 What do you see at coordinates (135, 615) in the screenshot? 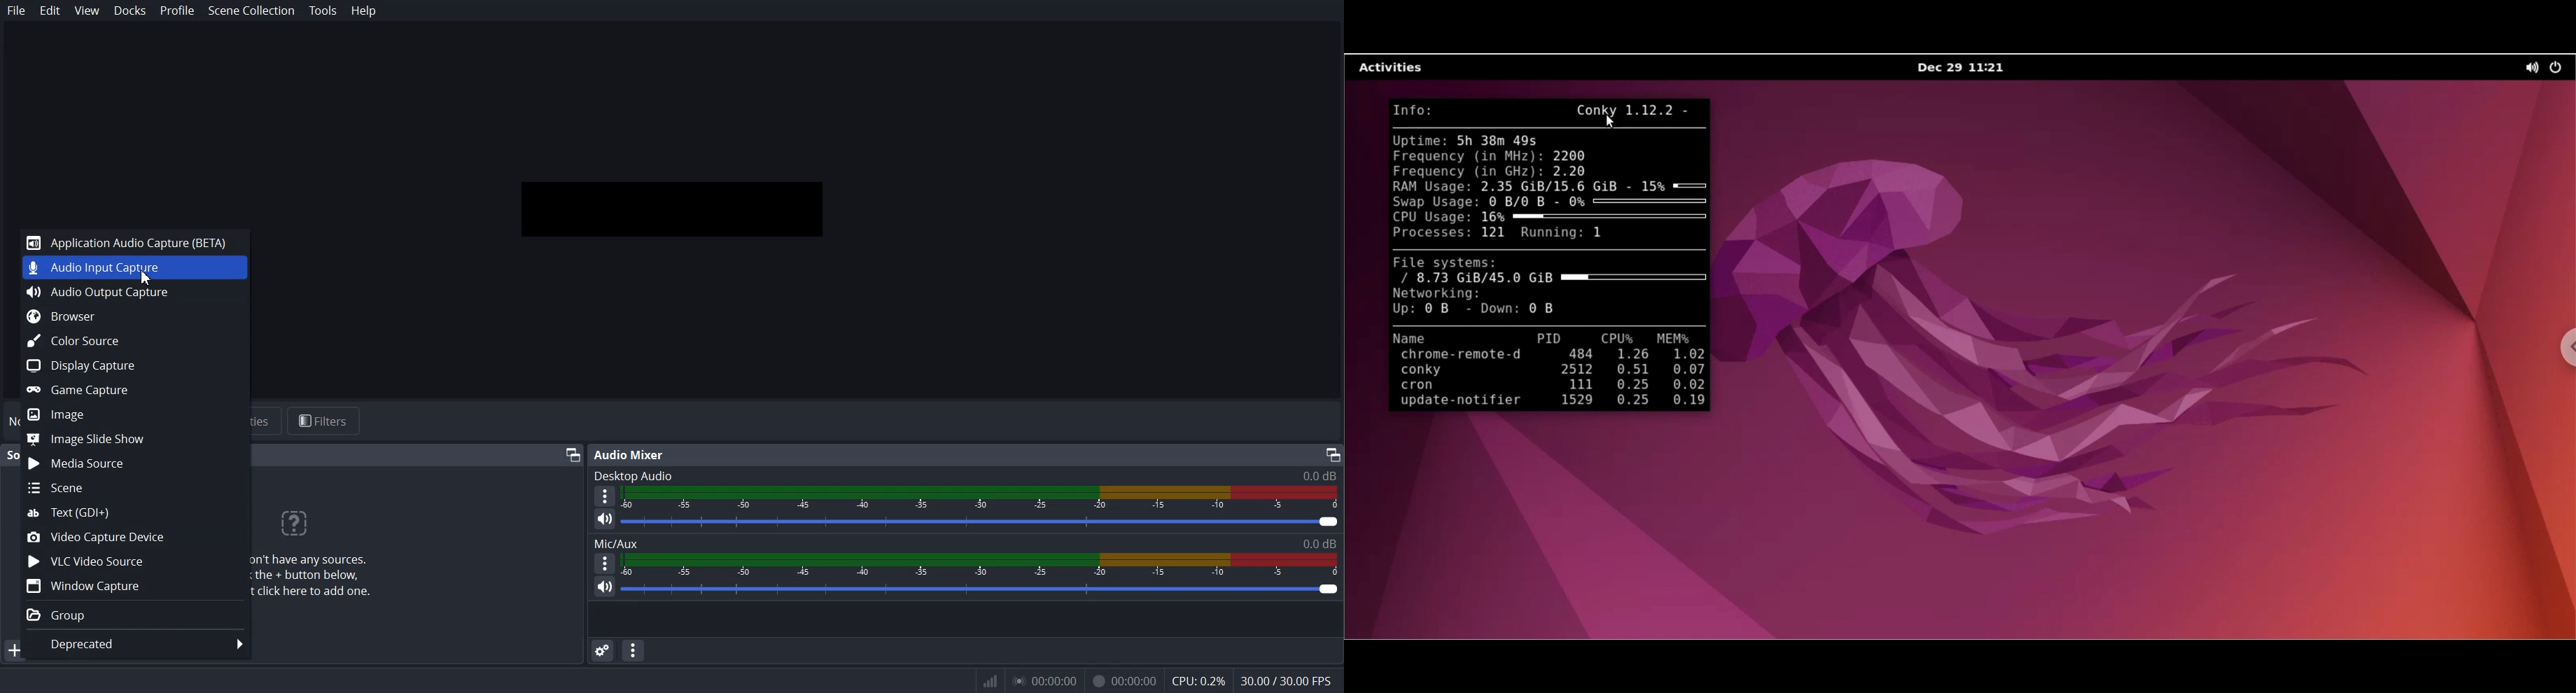
I see `Group` at bounding box center [135, 615].